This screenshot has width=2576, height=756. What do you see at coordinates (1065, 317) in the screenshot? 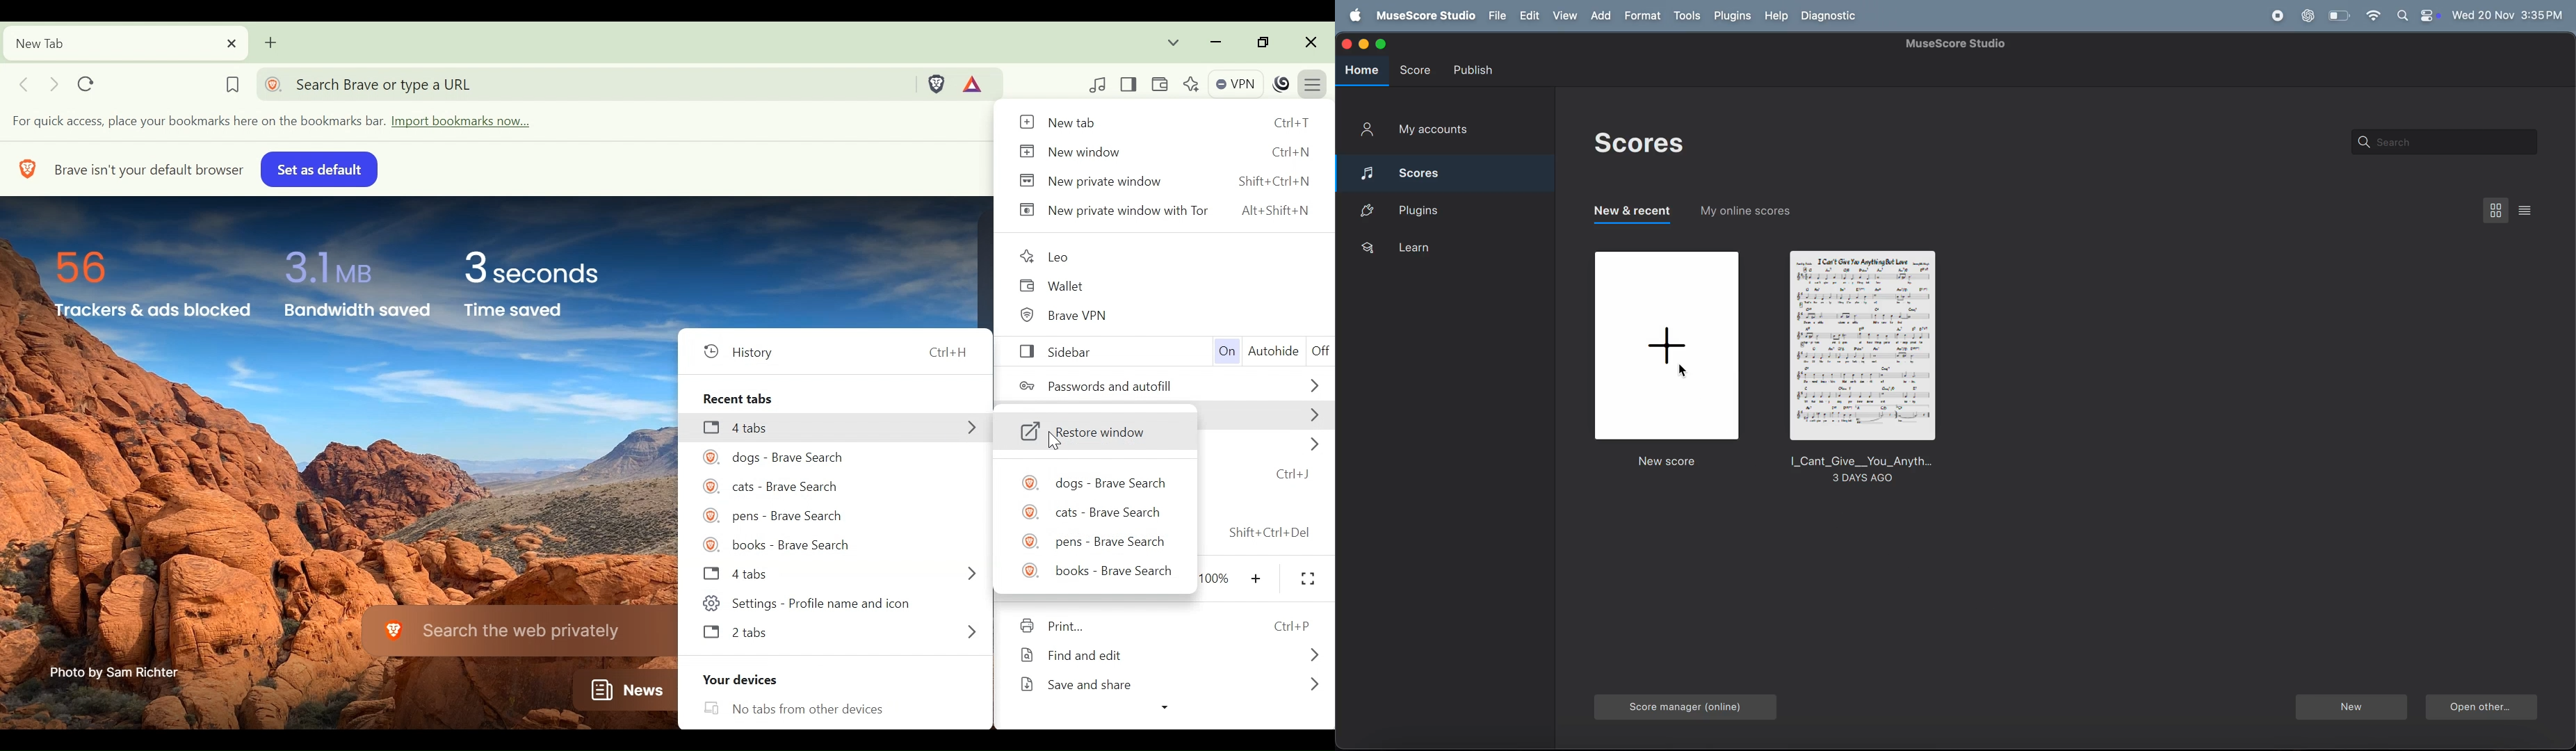
I see `@ Brave VPN` at bounding box center [1065, 317].